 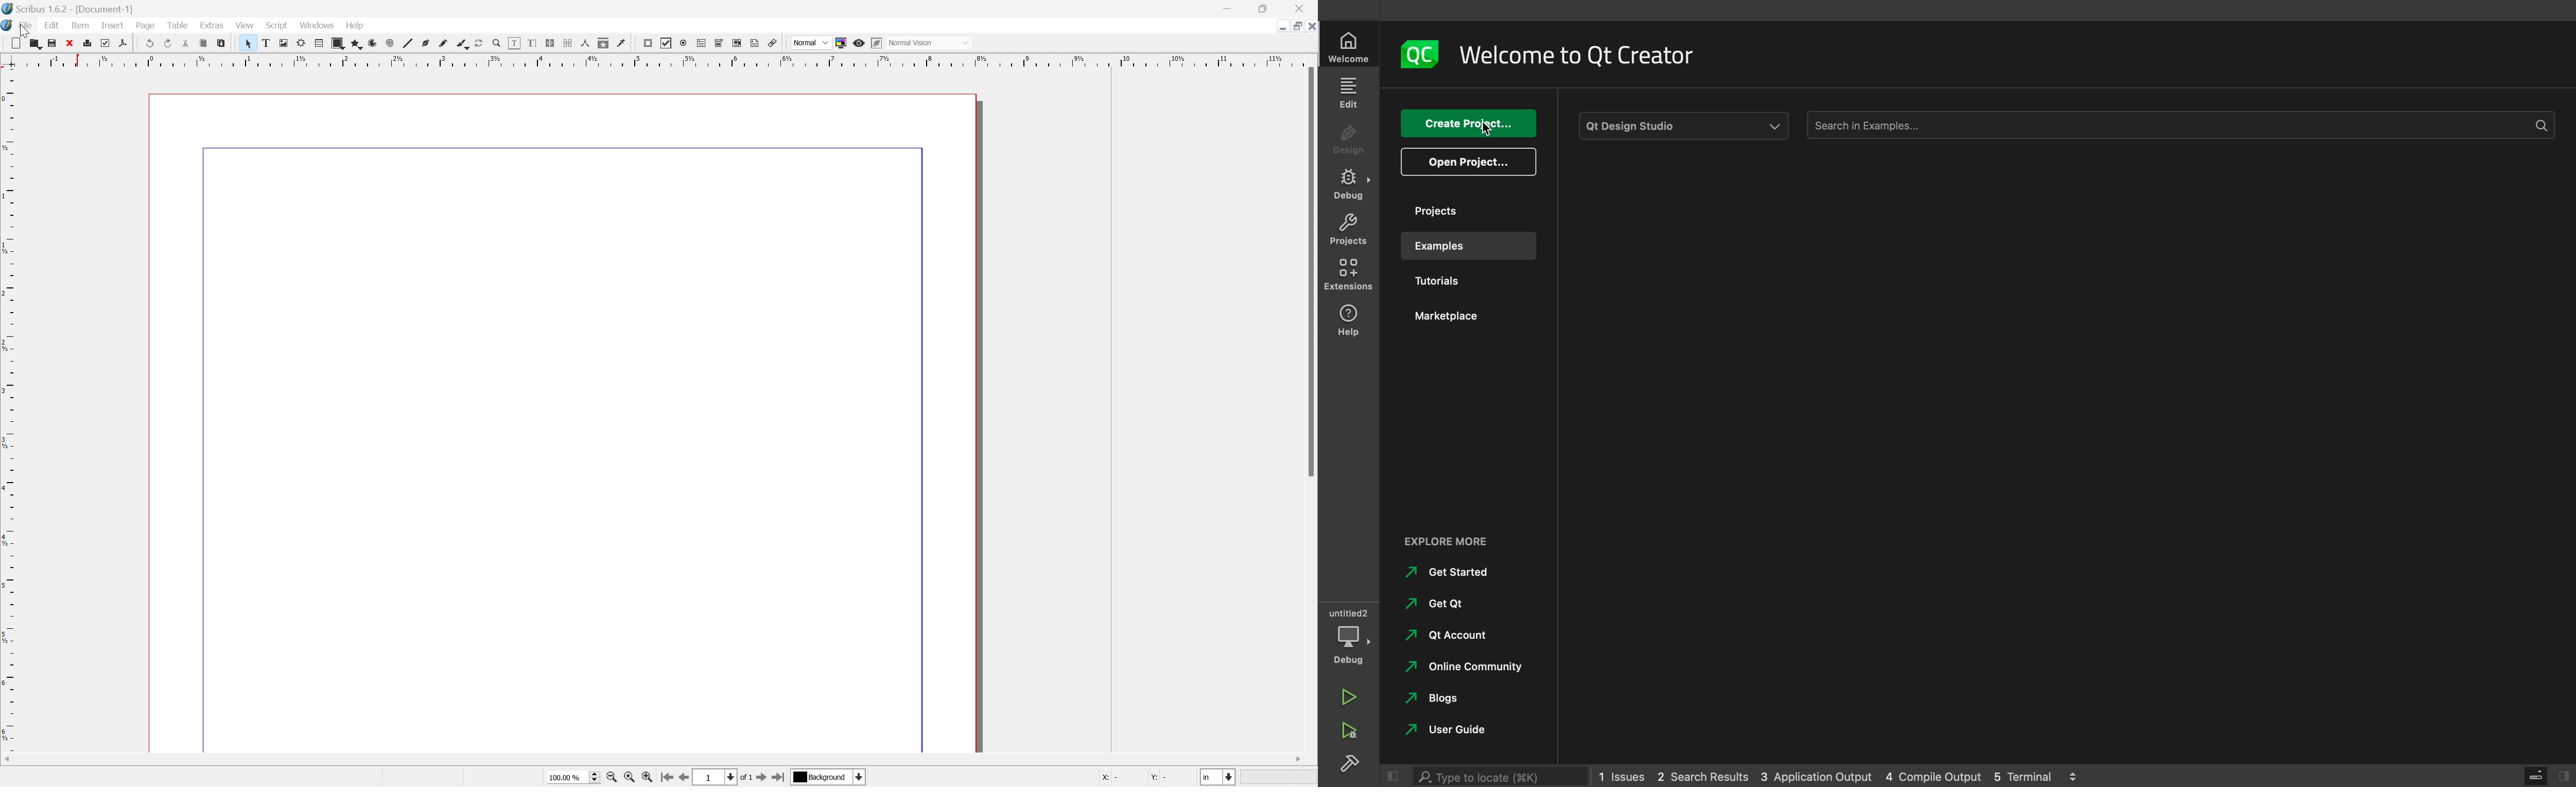 What do you see at coordinates (744, 777) in the screenshot?
I see `of 1` at bounding box center [744, 777].